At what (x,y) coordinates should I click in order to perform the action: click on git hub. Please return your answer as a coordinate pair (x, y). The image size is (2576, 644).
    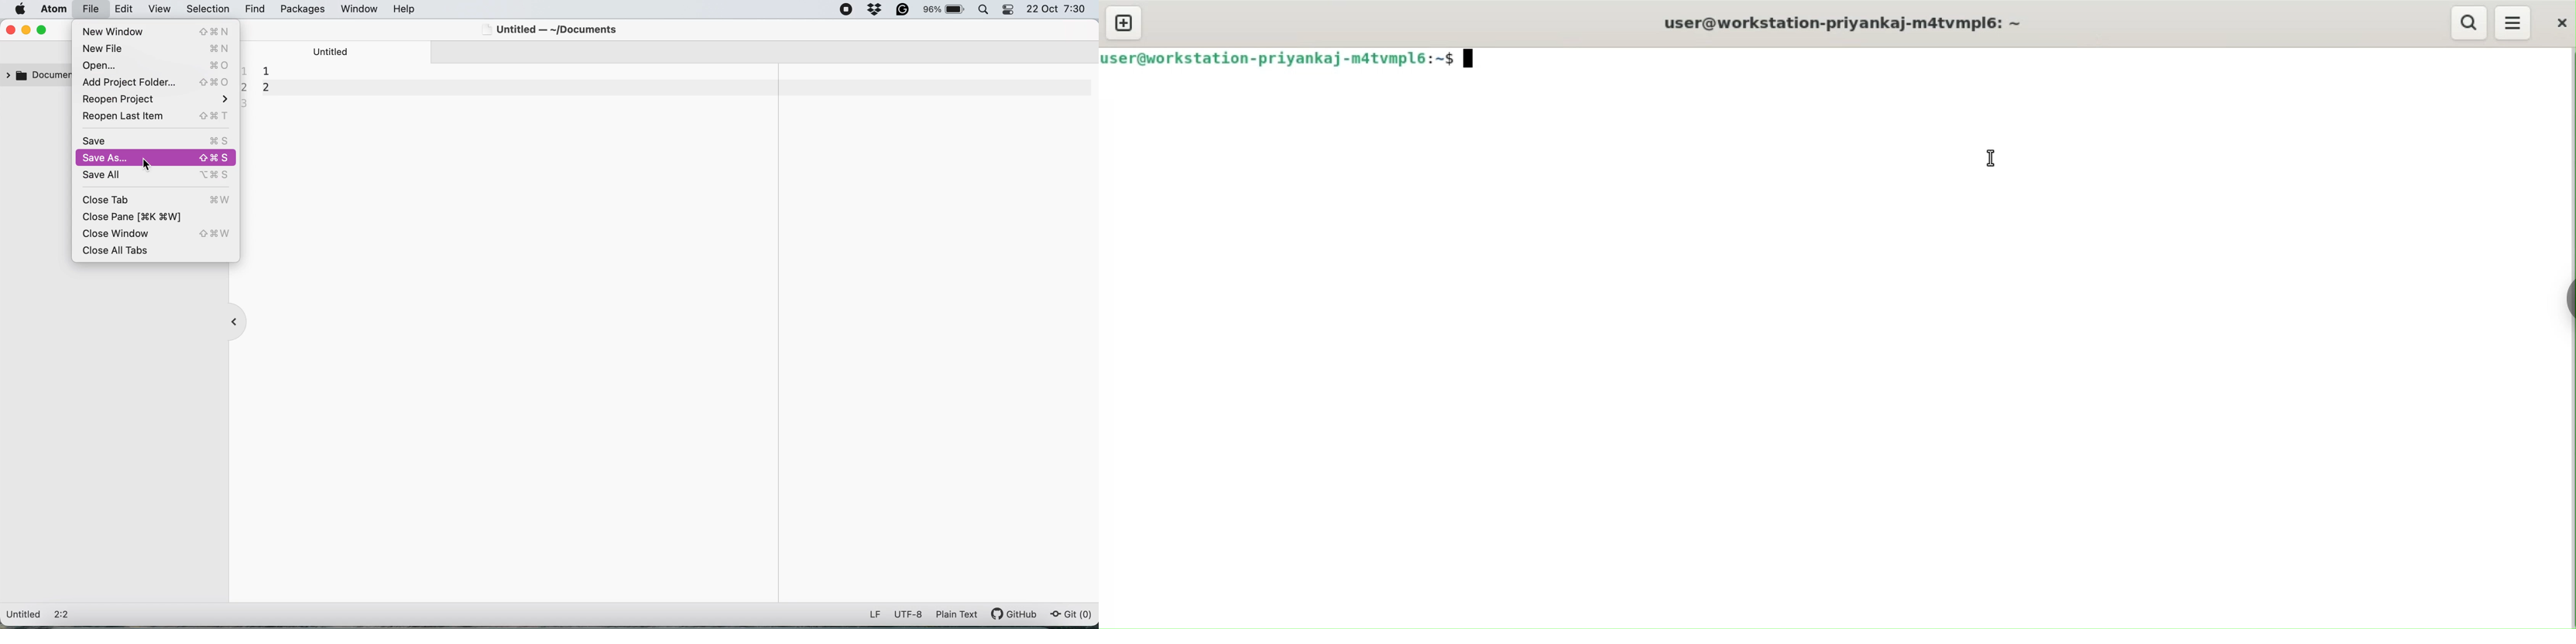
    Looking at the image, I should click on (1016, 614).